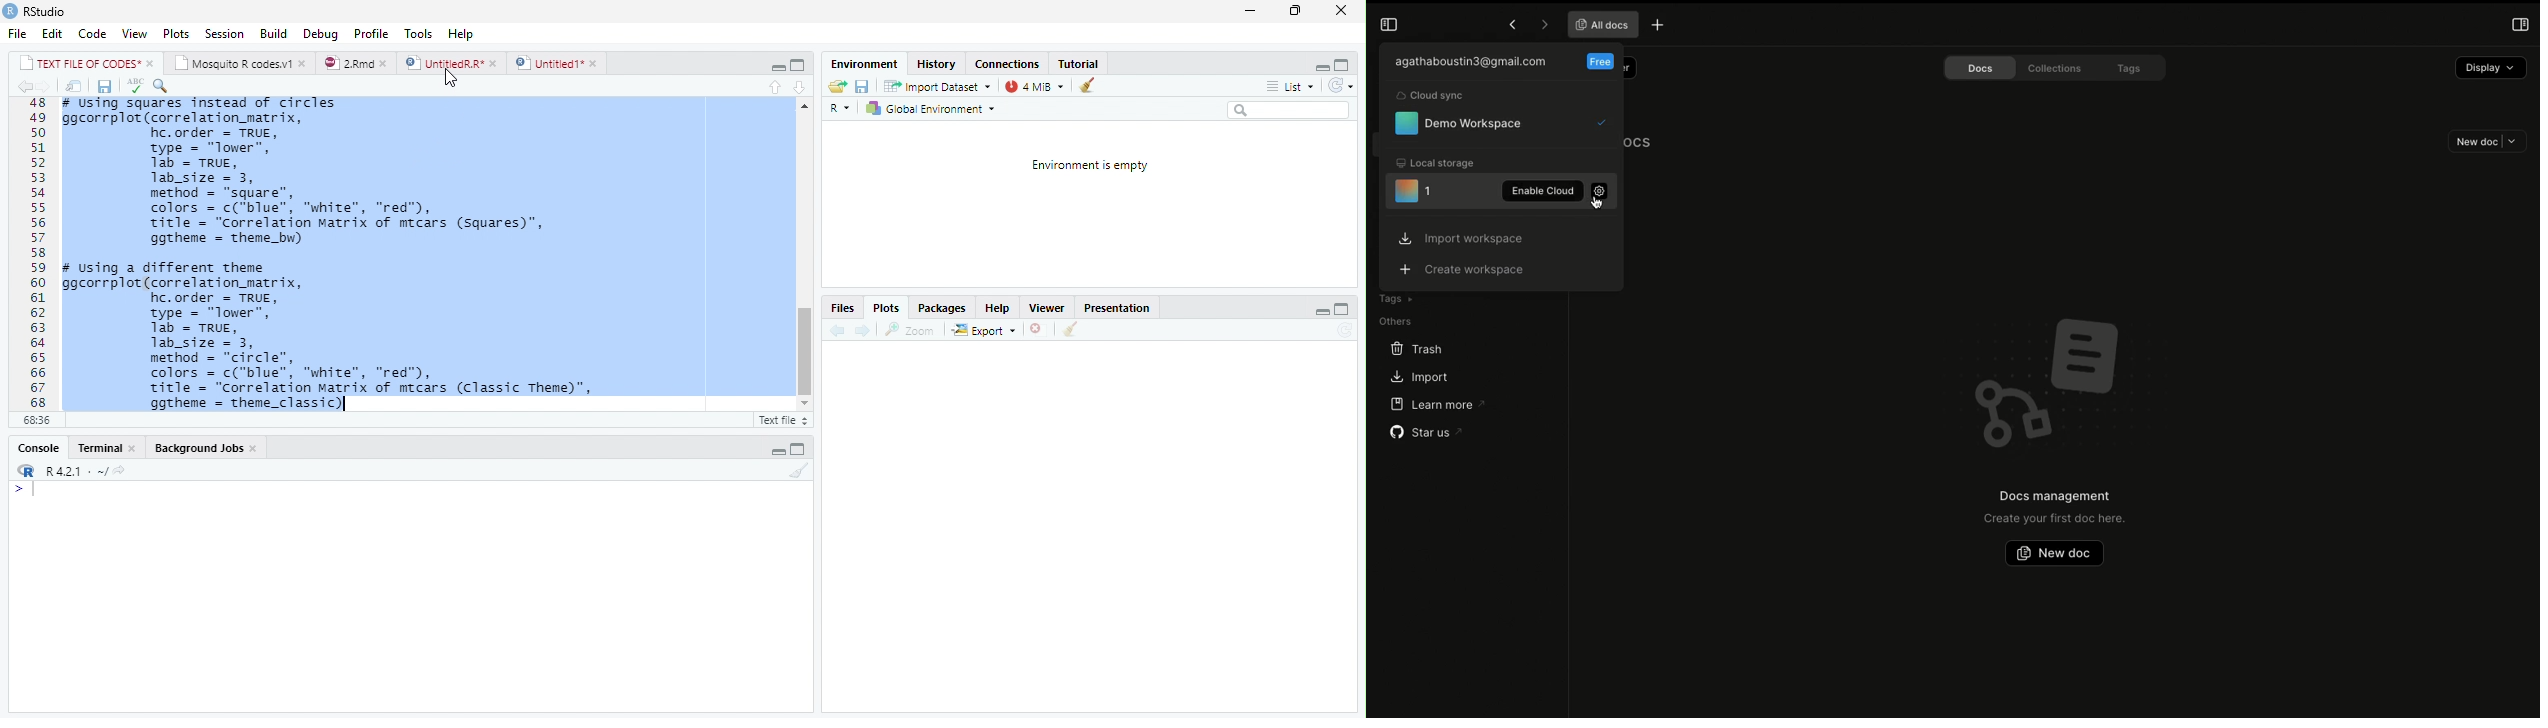  Describe the element at coordinates (1602, 206) in the screenshot. I see `Mouse Cursor` at that location.